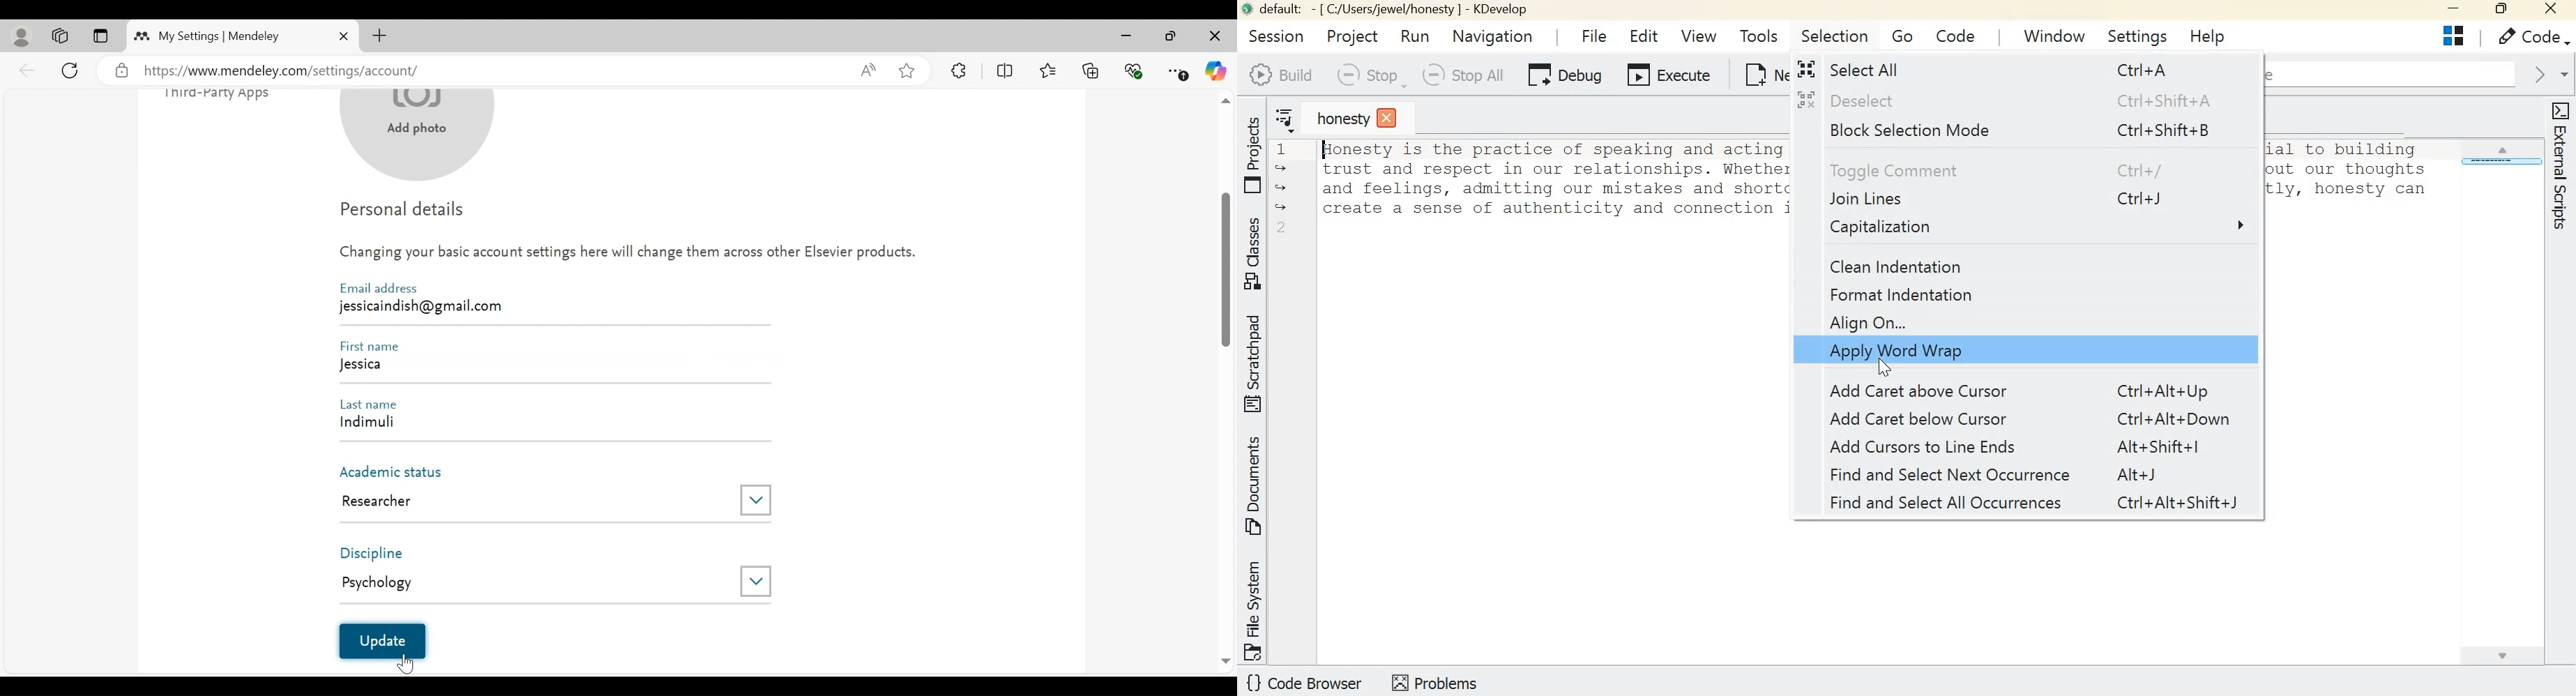  Describe the element at coordinates (755, 580) in the screenshot. I see `Drop down` at that location.